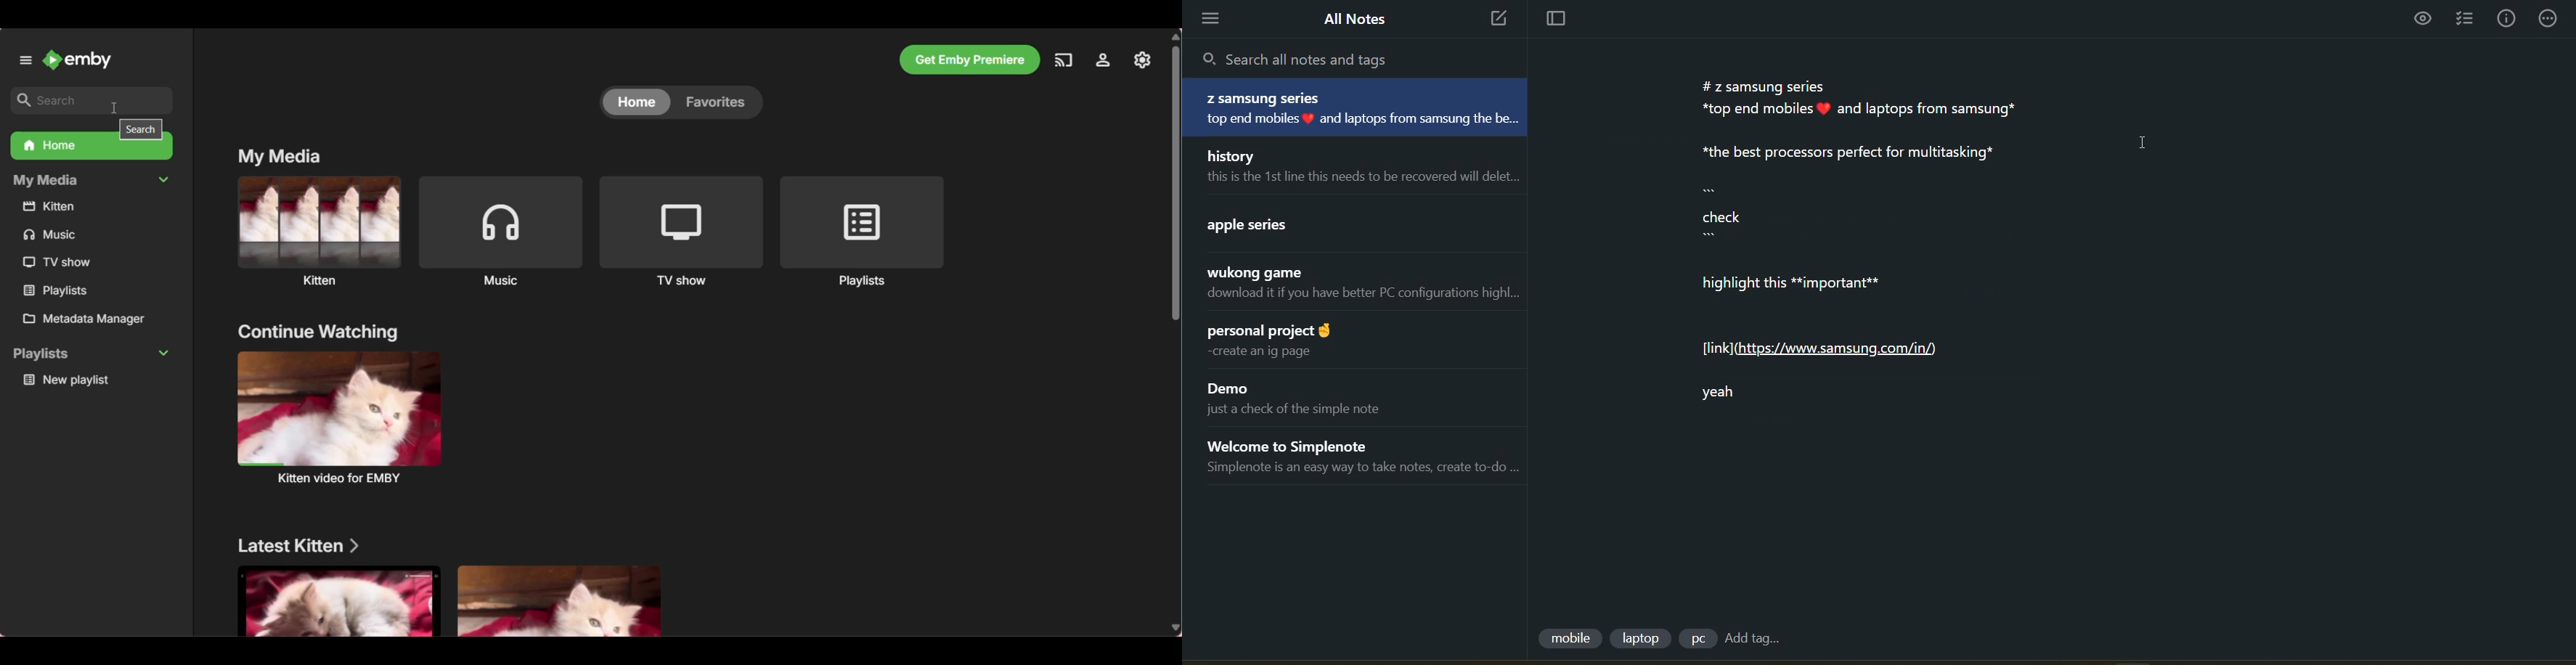  What do you see at coordinates (1356, 457) in the screenshot?
I see `note title and preview` at bounding box center [1356, 457].